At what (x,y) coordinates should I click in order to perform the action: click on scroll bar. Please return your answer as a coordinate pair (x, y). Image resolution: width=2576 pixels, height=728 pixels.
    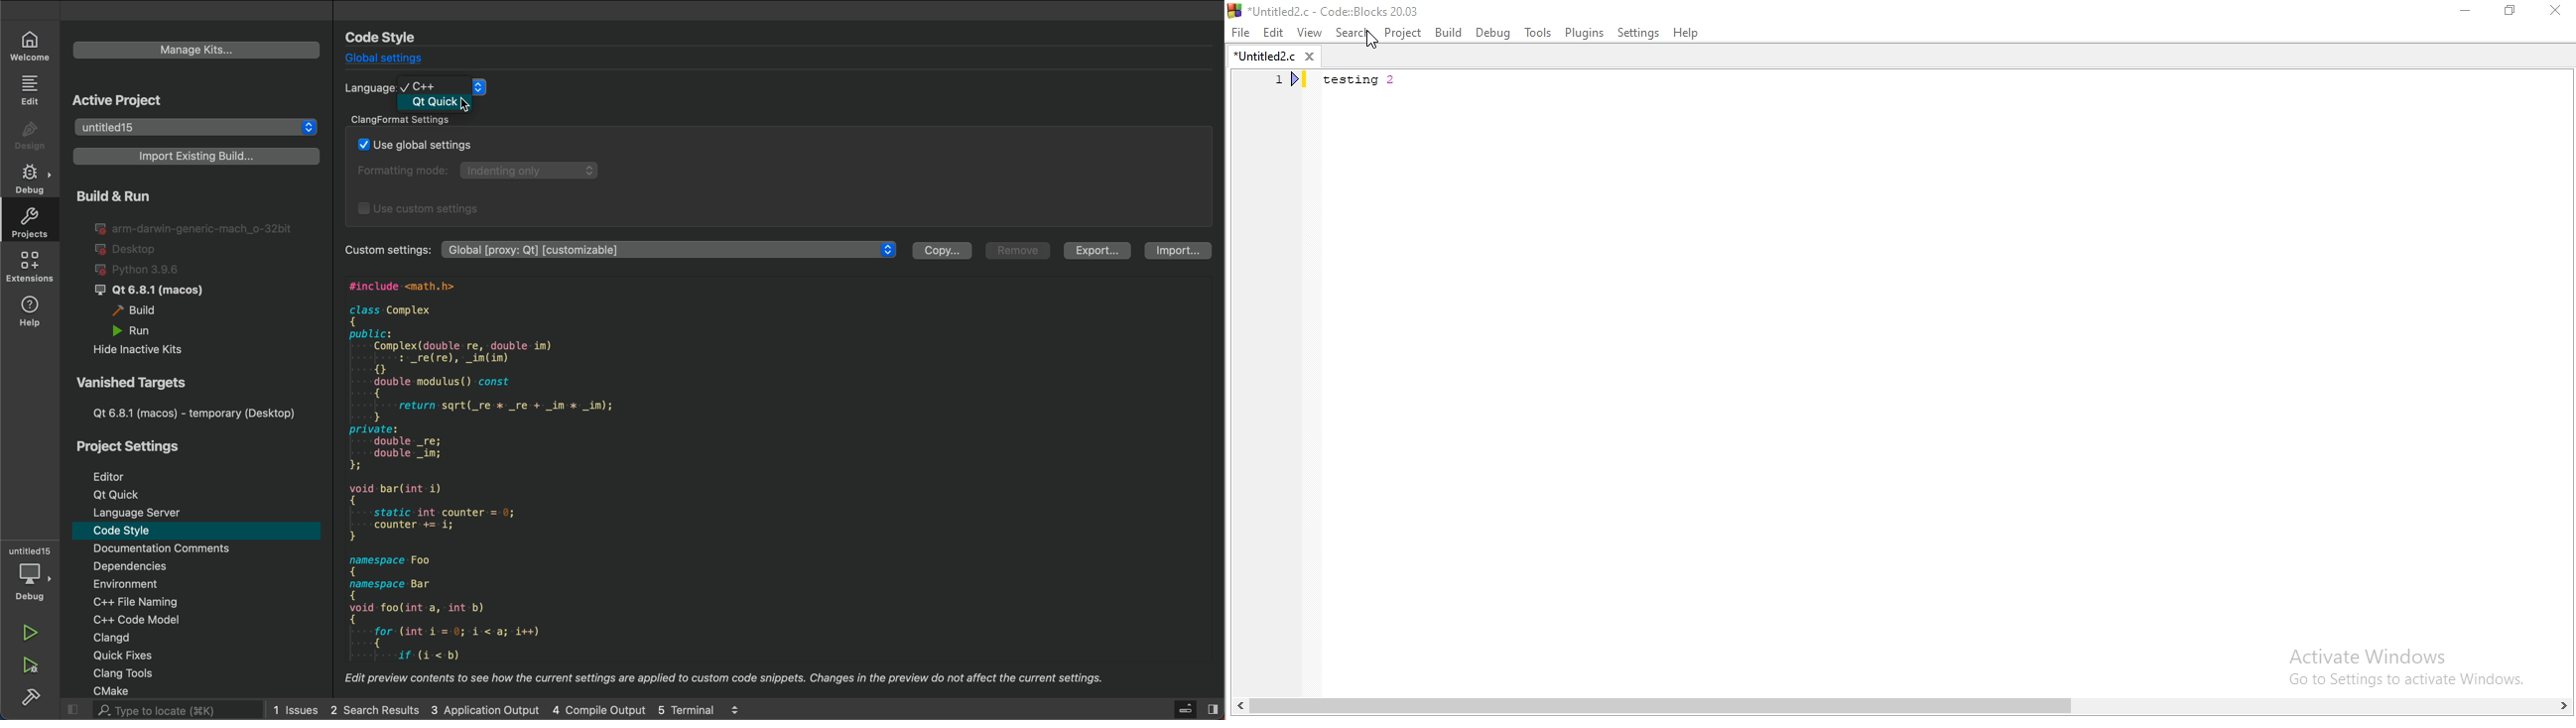
    Looking at the image, I should click on (1900, 708).